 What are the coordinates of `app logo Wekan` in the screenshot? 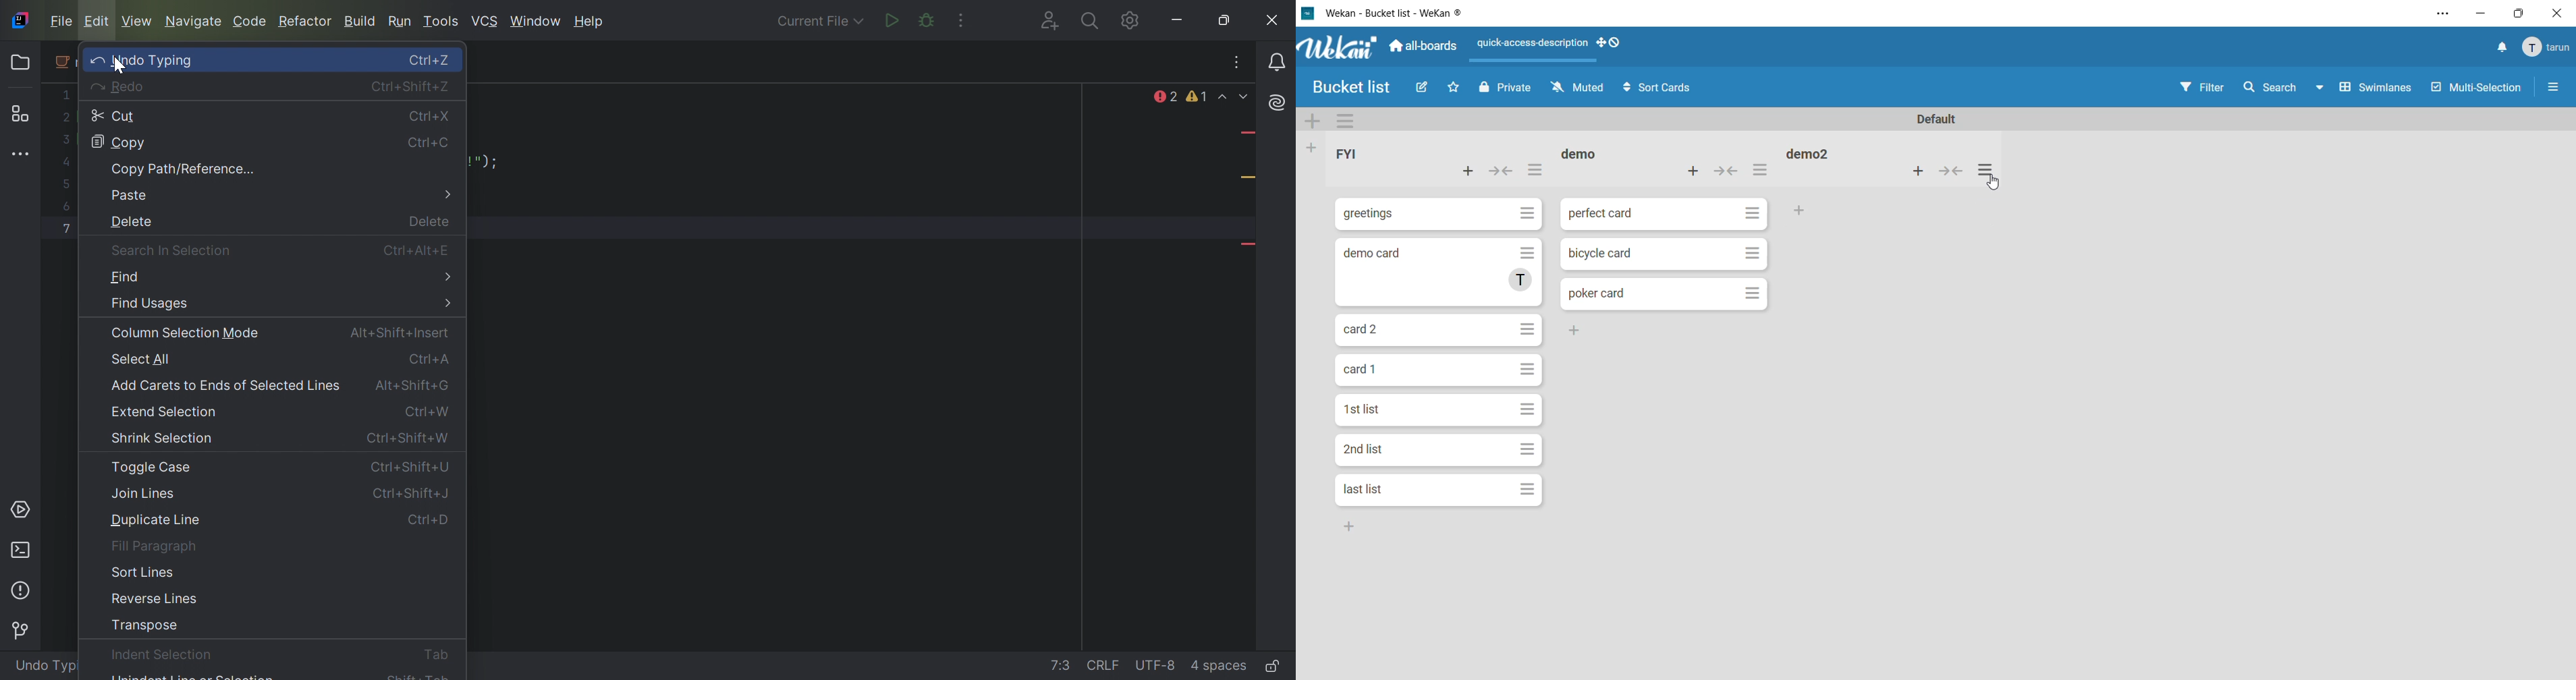 It's located at (1338, 49).